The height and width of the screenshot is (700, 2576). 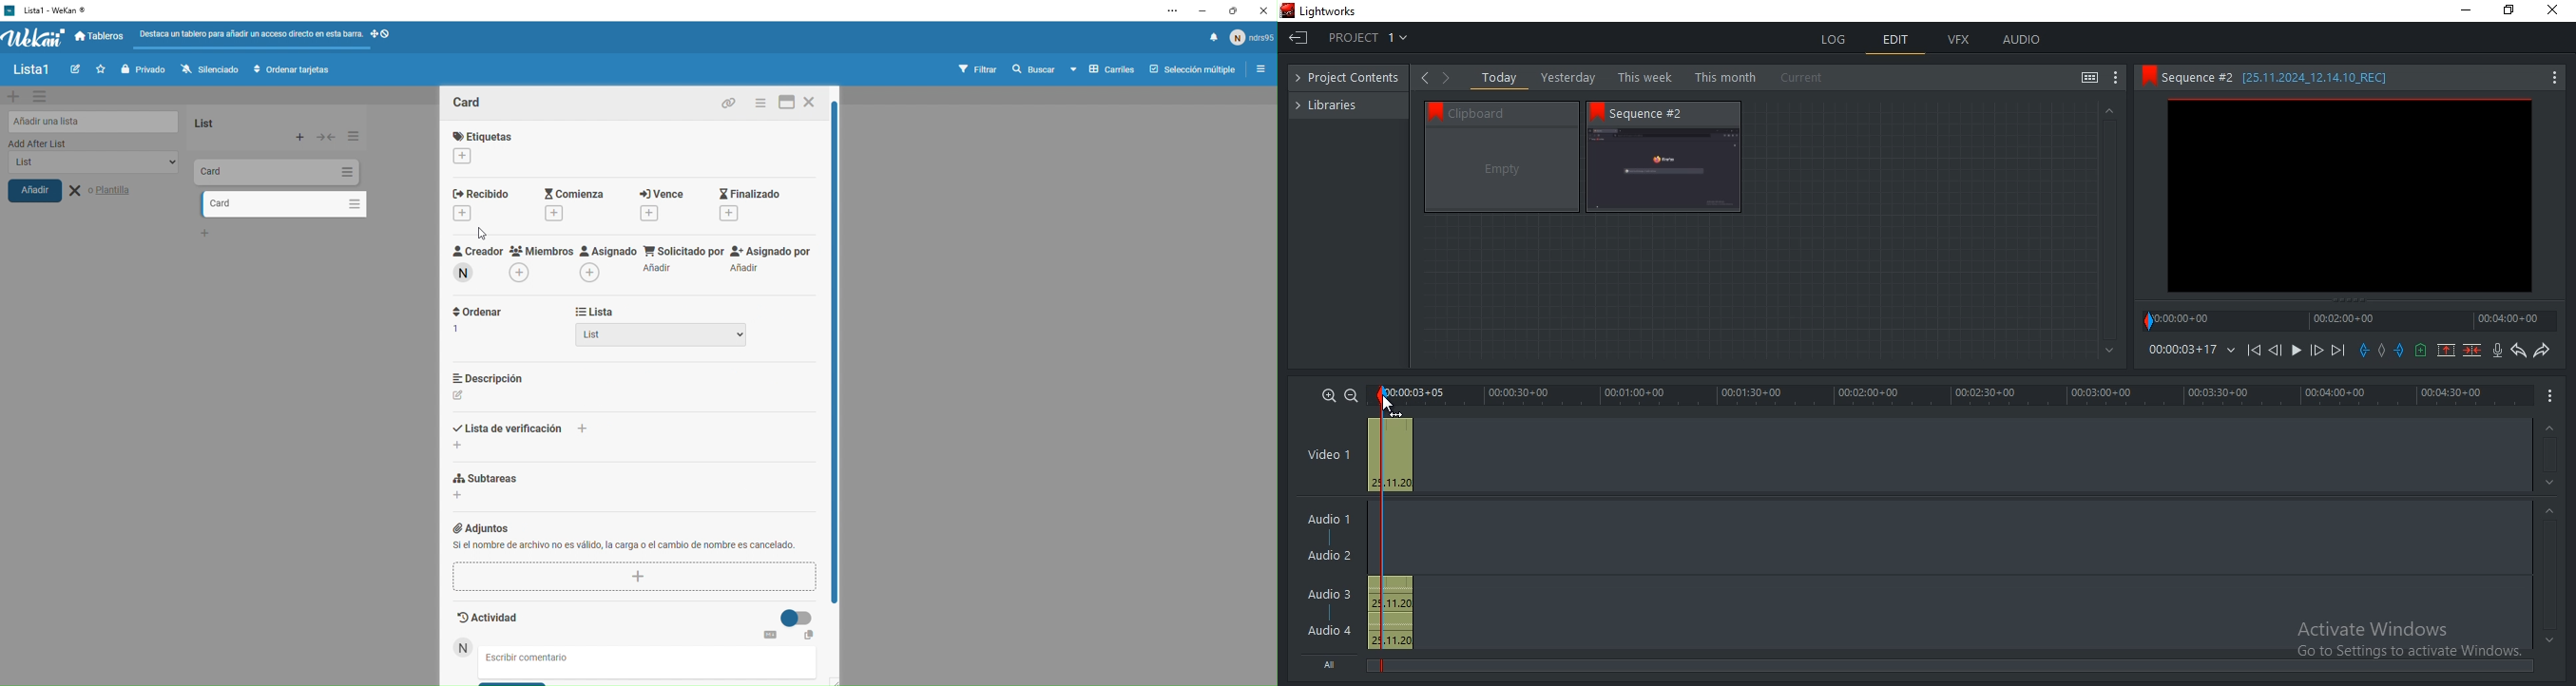 What do you see at coordinates (245, 171) in the screenshot?
I see `Card` at bounding box center [245, 171].